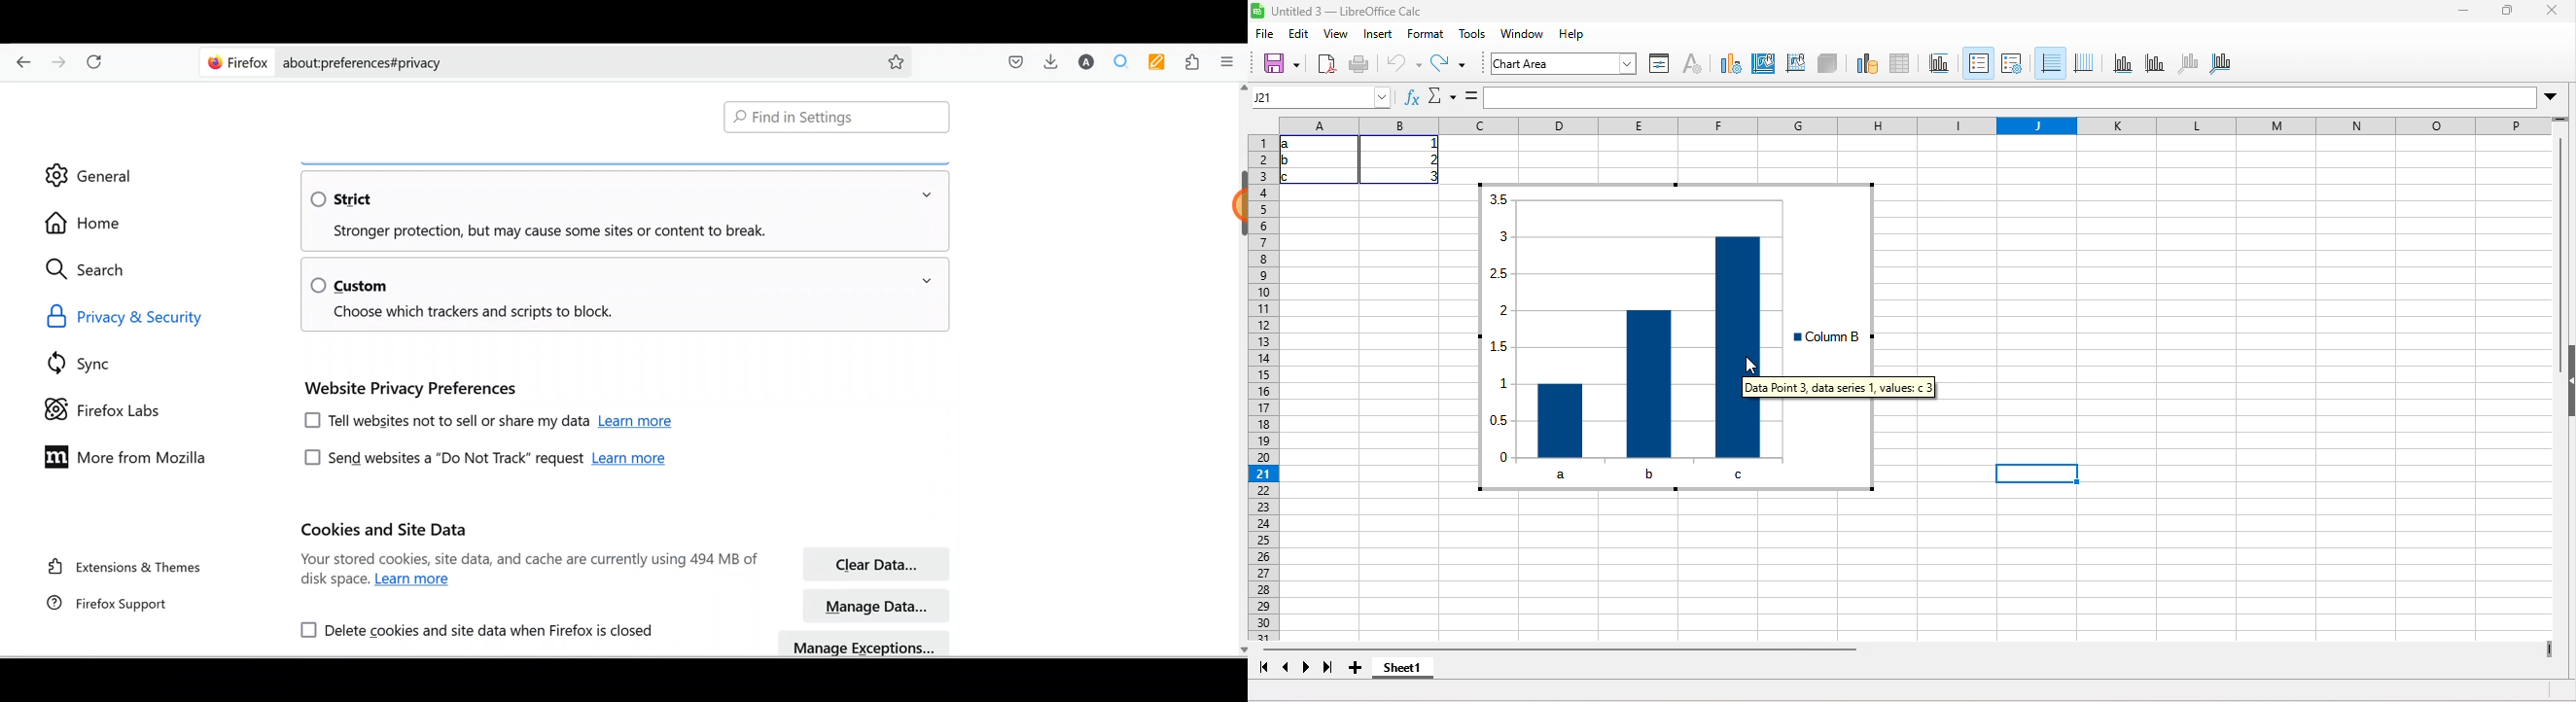  Describe the element at coordinates (1310, 670) in the screenshot. I see `next sheet` at that location.